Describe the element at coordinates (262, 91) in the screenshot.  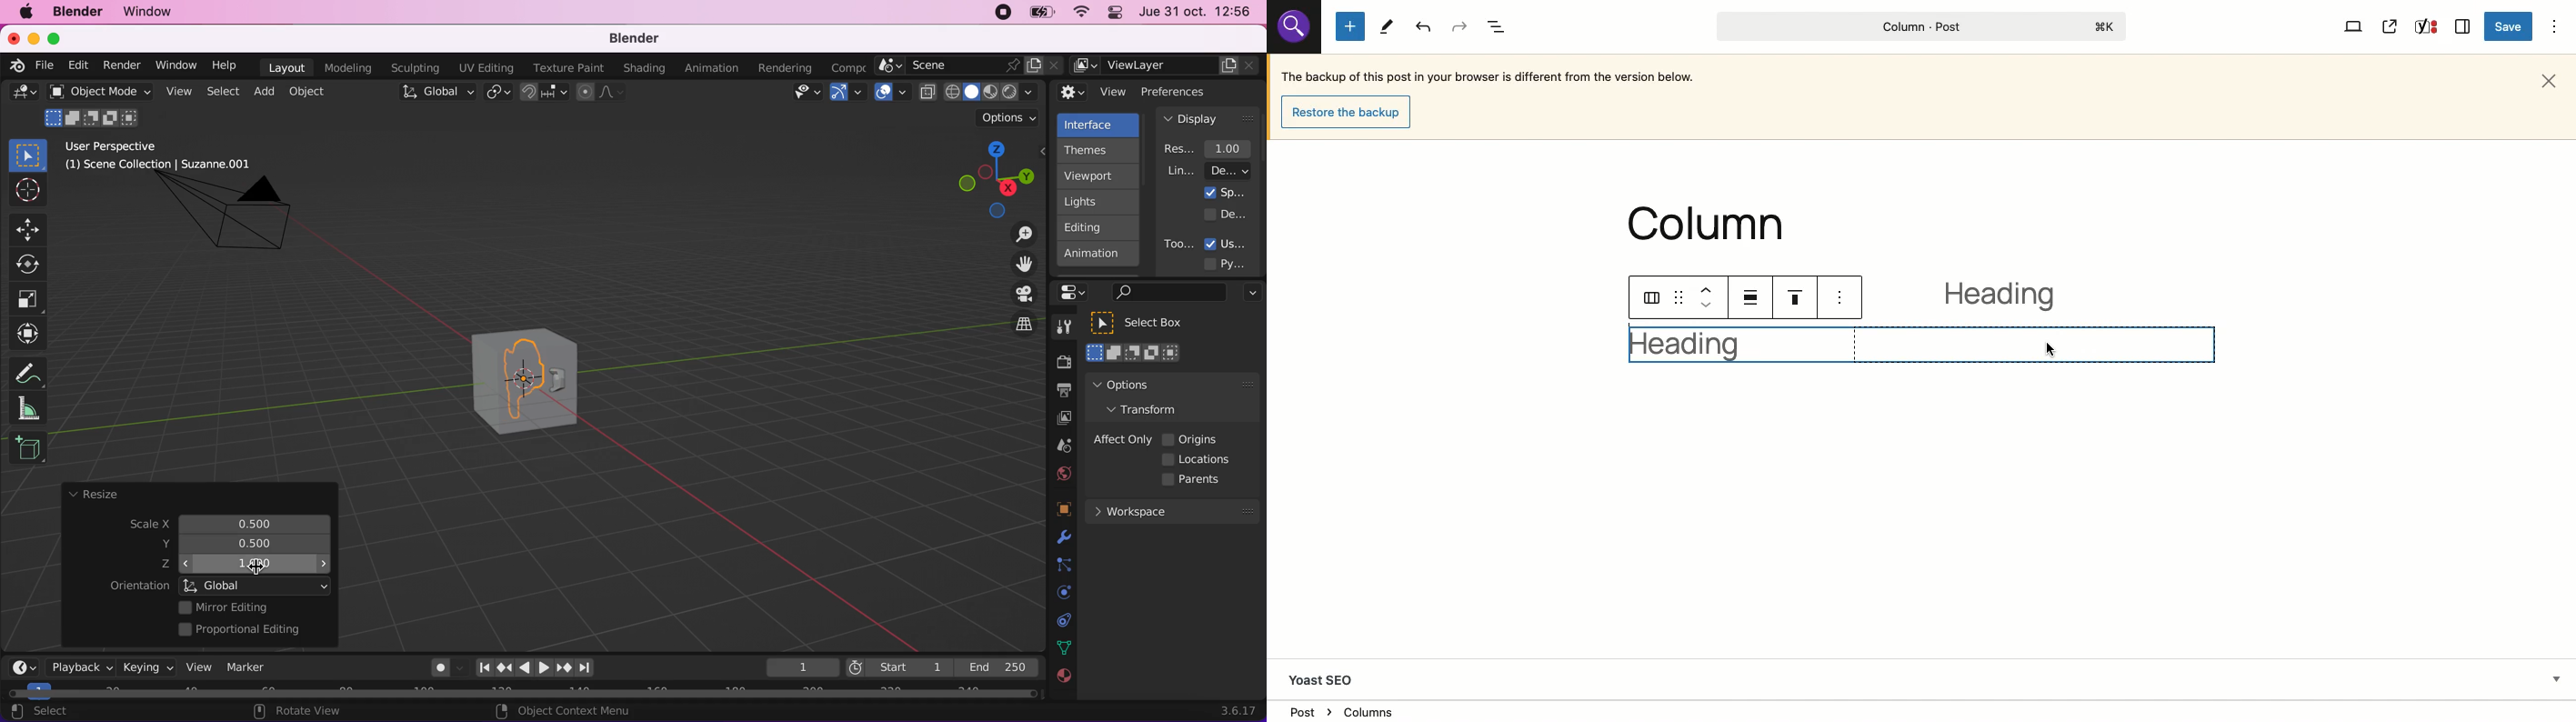
I see `add` at that location.